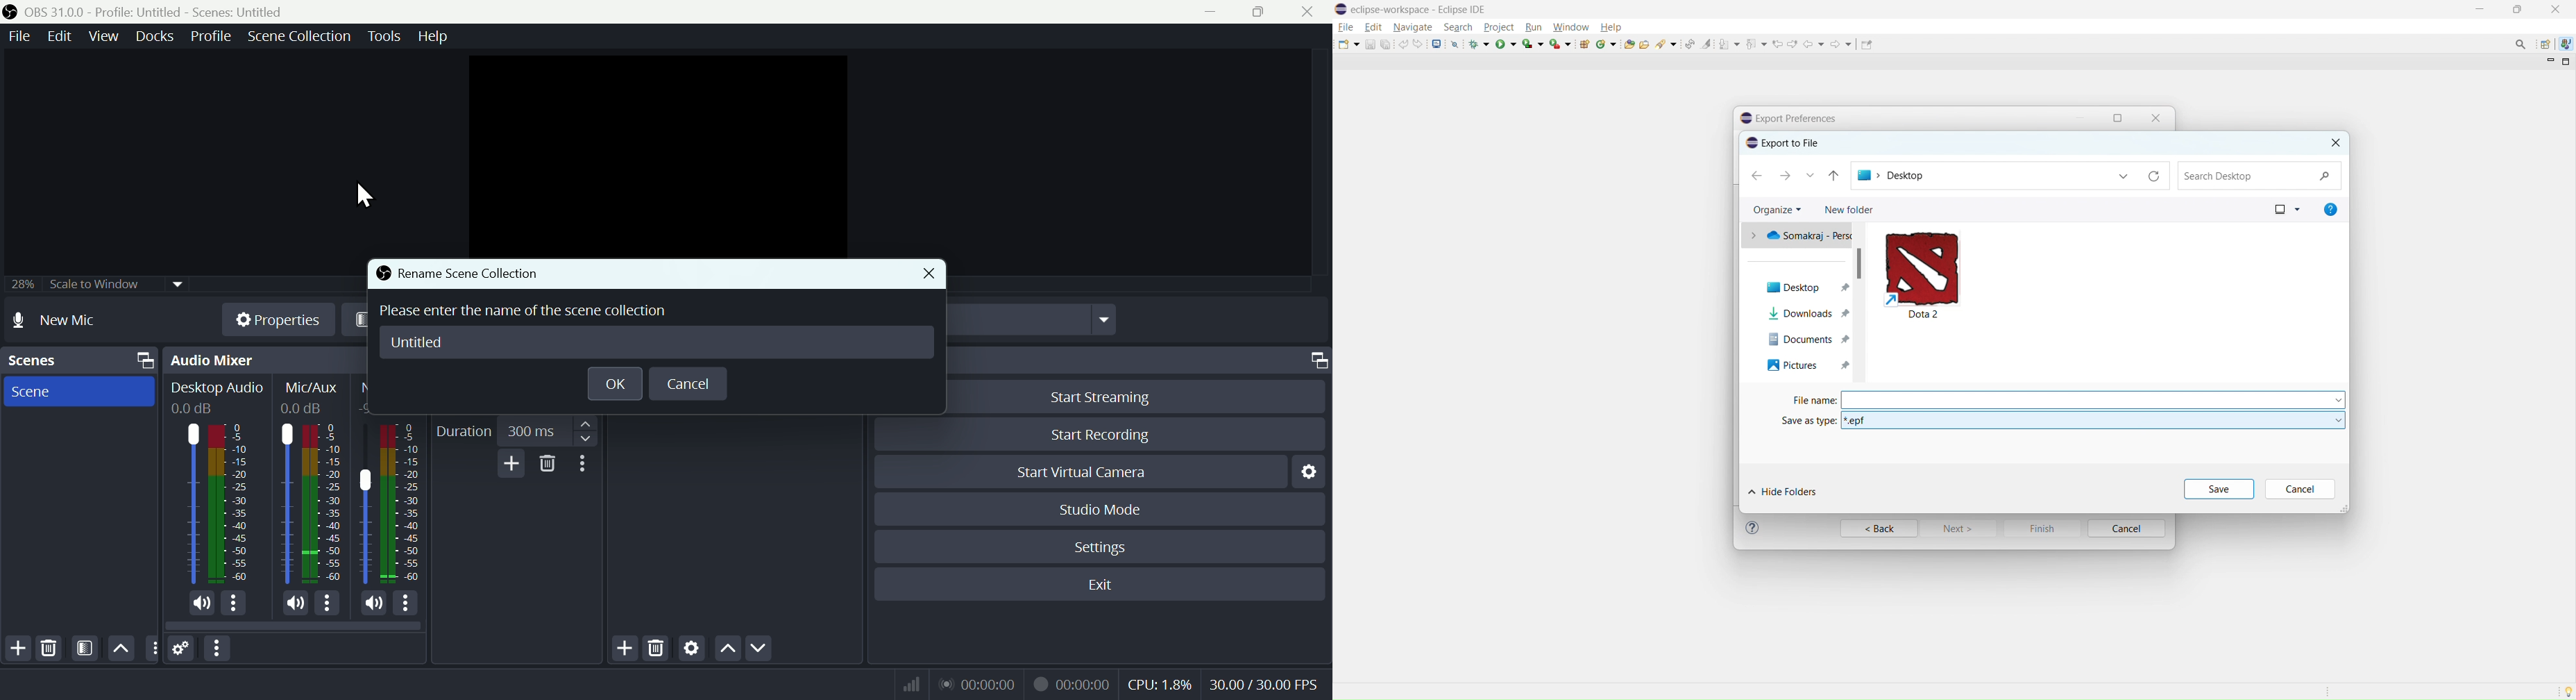 The image size is (2576, 700). What do you see at coordinates (617, 649) in the screenshot?
I see `Add` at bounding box center [617, 649].